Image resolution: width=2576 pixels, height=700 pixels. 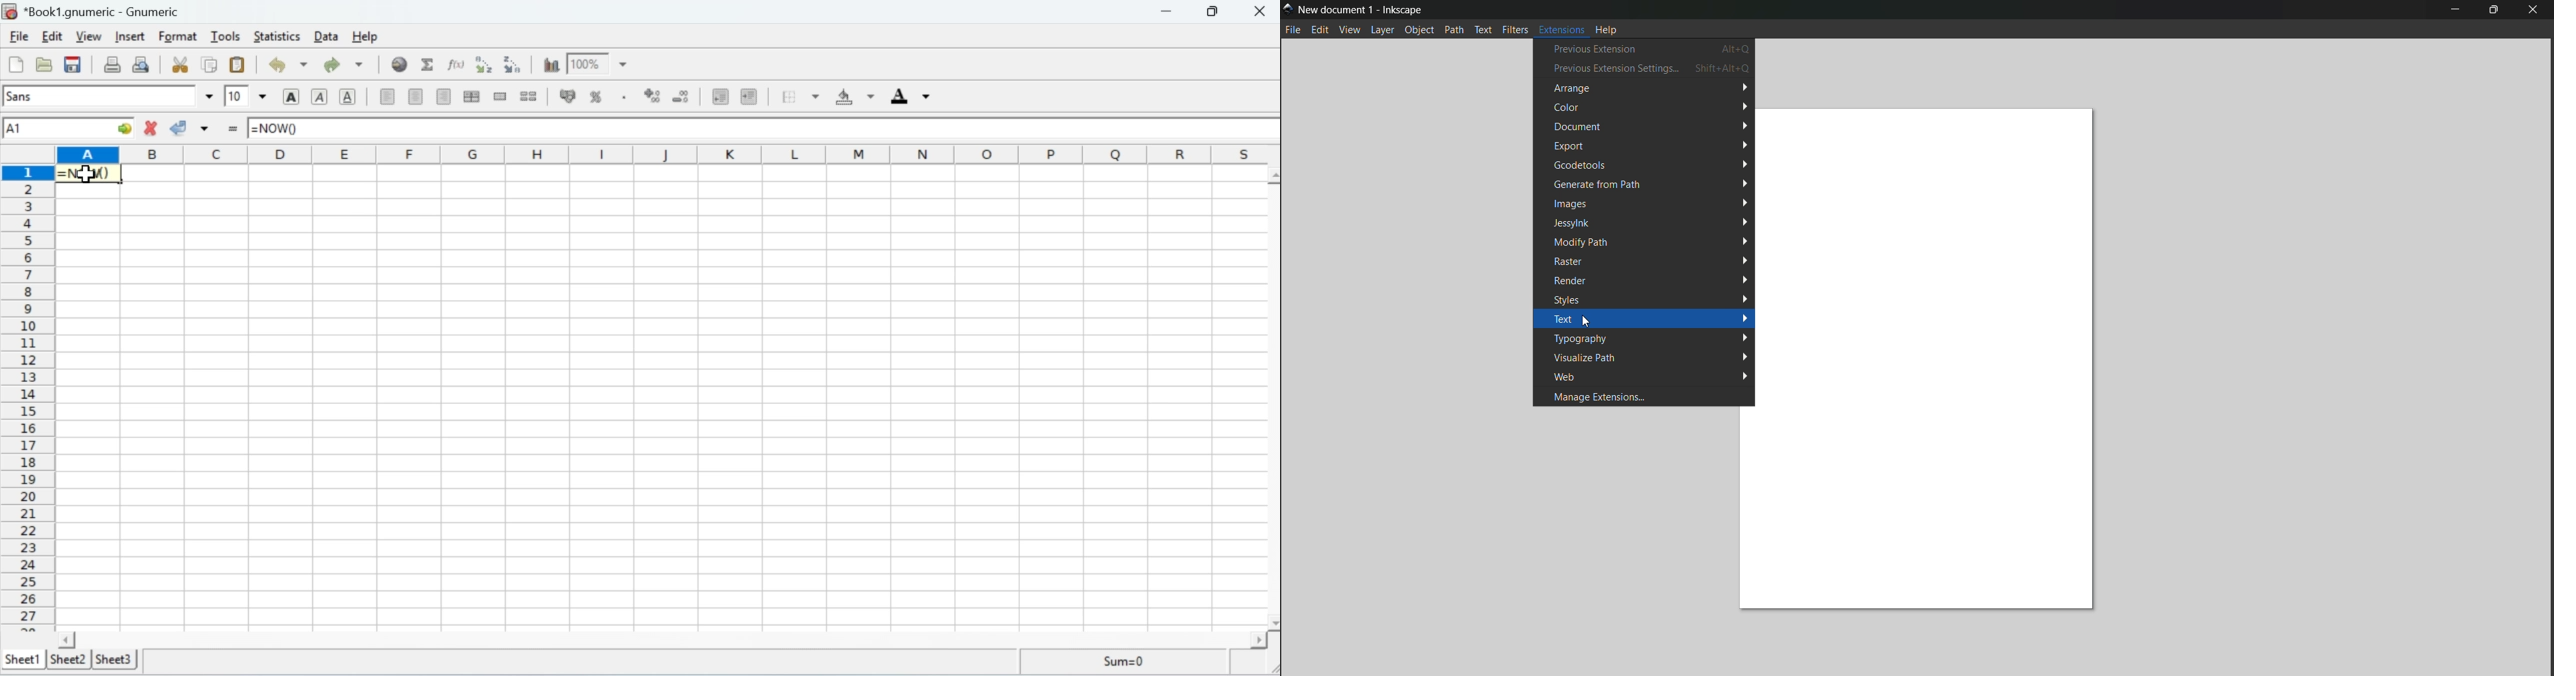 I want to click on arrange, so click(x=1645, y=88).